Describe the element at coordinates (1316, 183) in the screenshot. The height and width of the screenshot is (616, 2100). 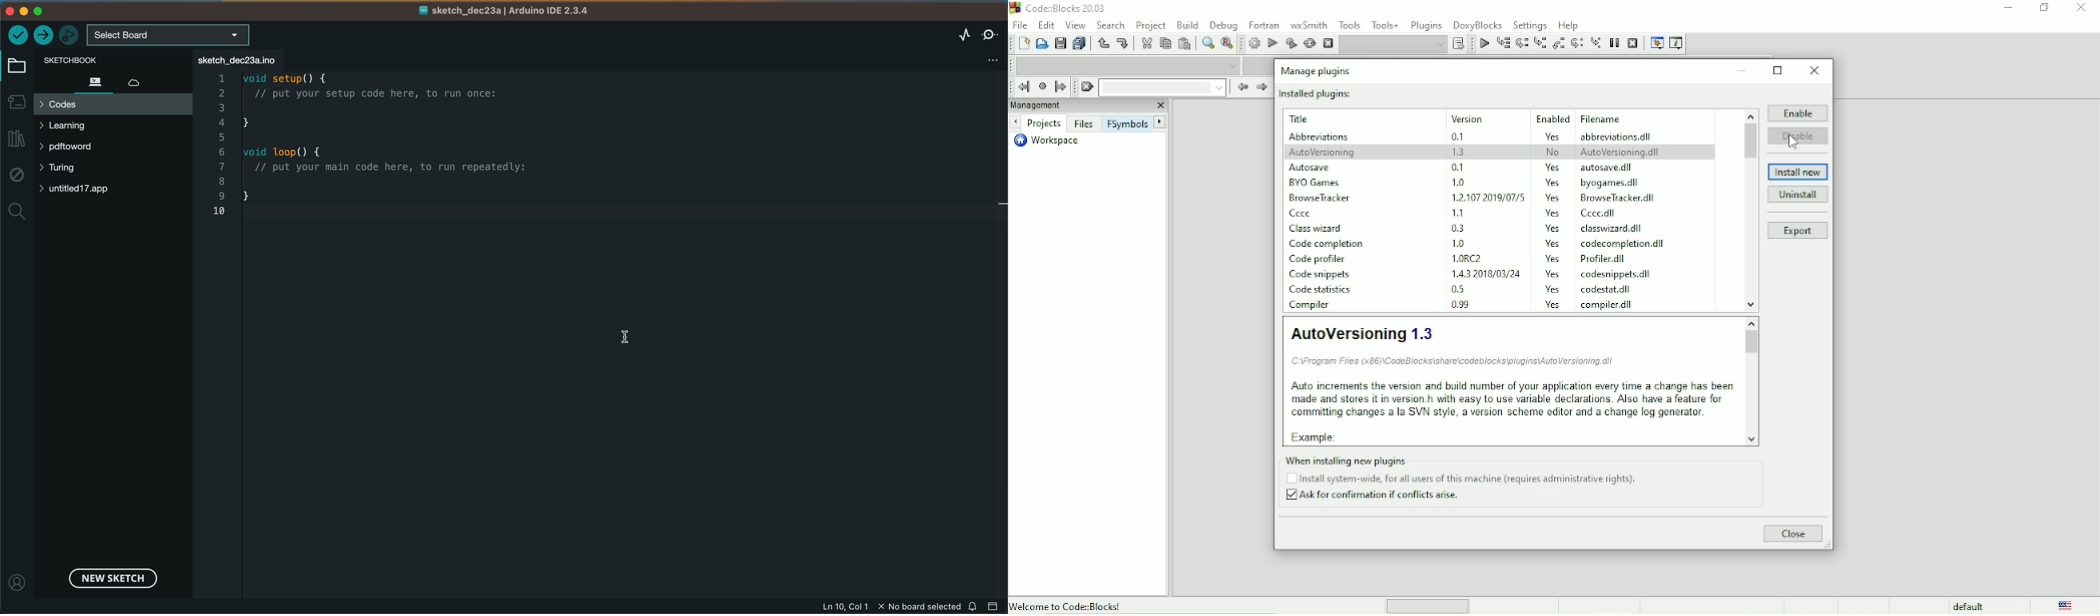
I see `BYO Games` at that location.